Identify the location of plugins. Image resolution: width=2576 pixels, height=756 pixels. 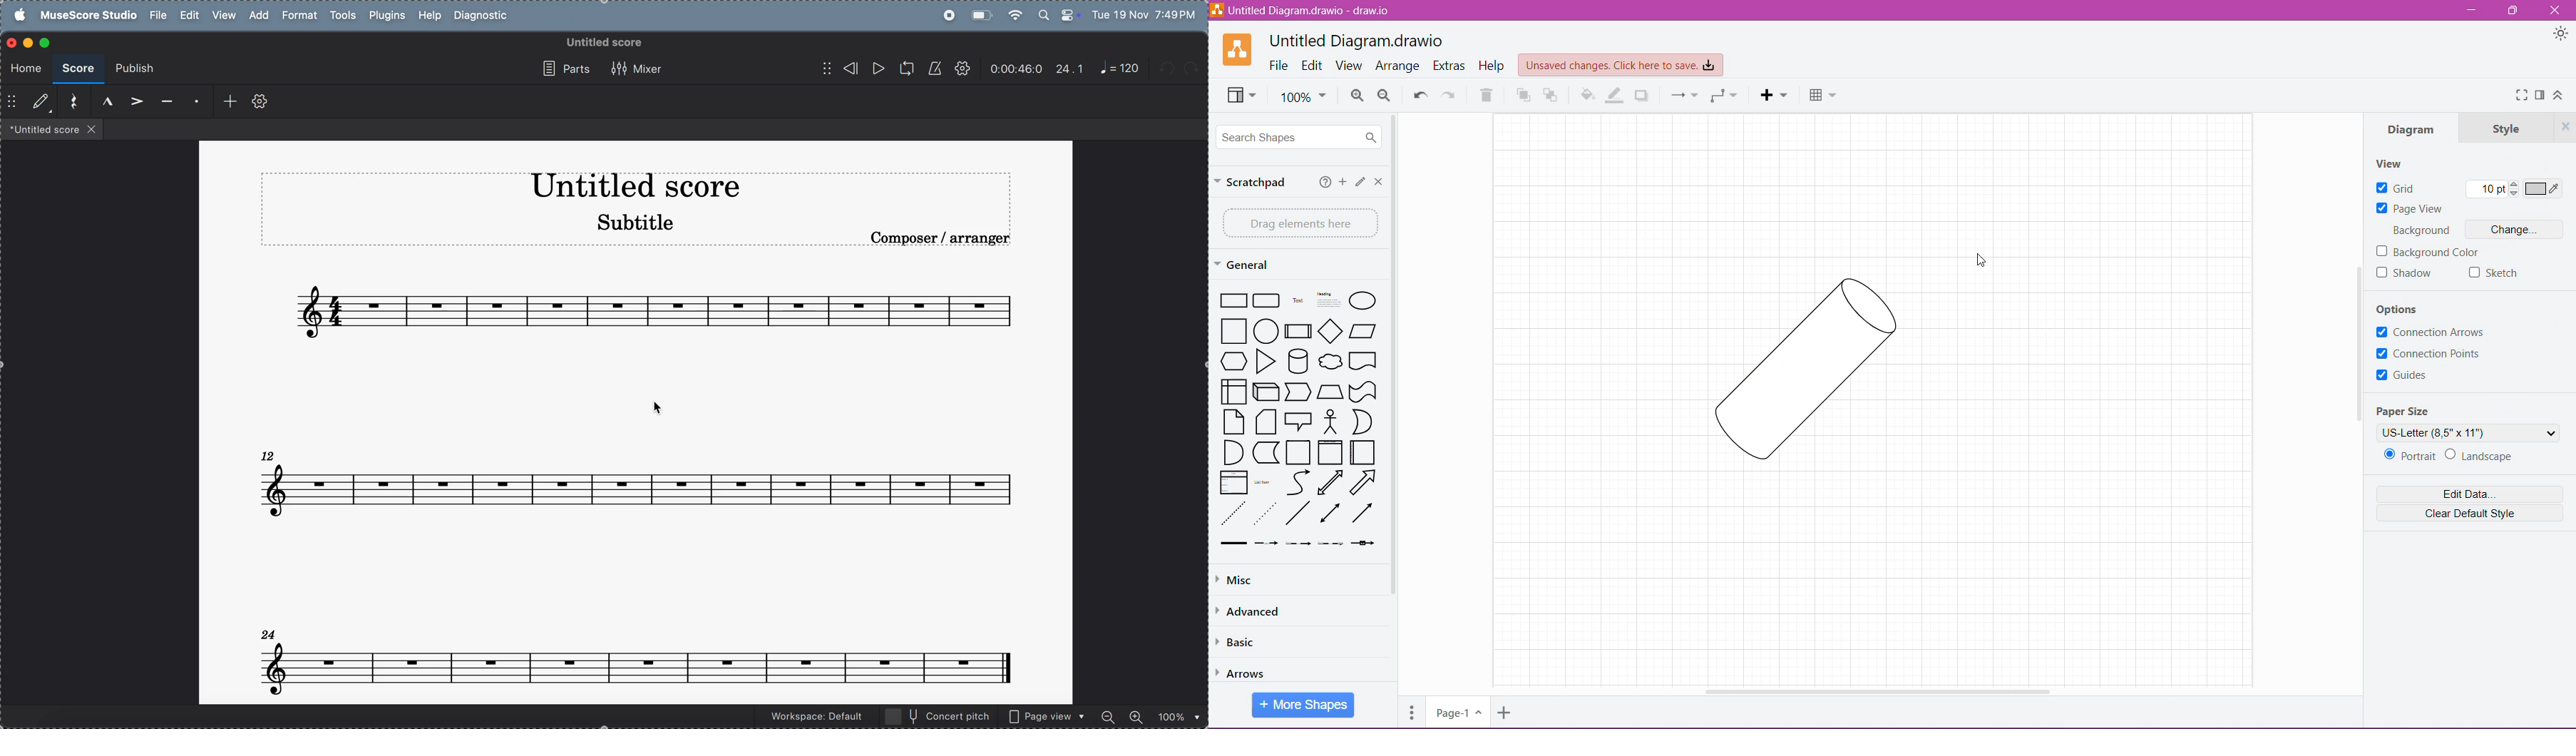
(385, 17).